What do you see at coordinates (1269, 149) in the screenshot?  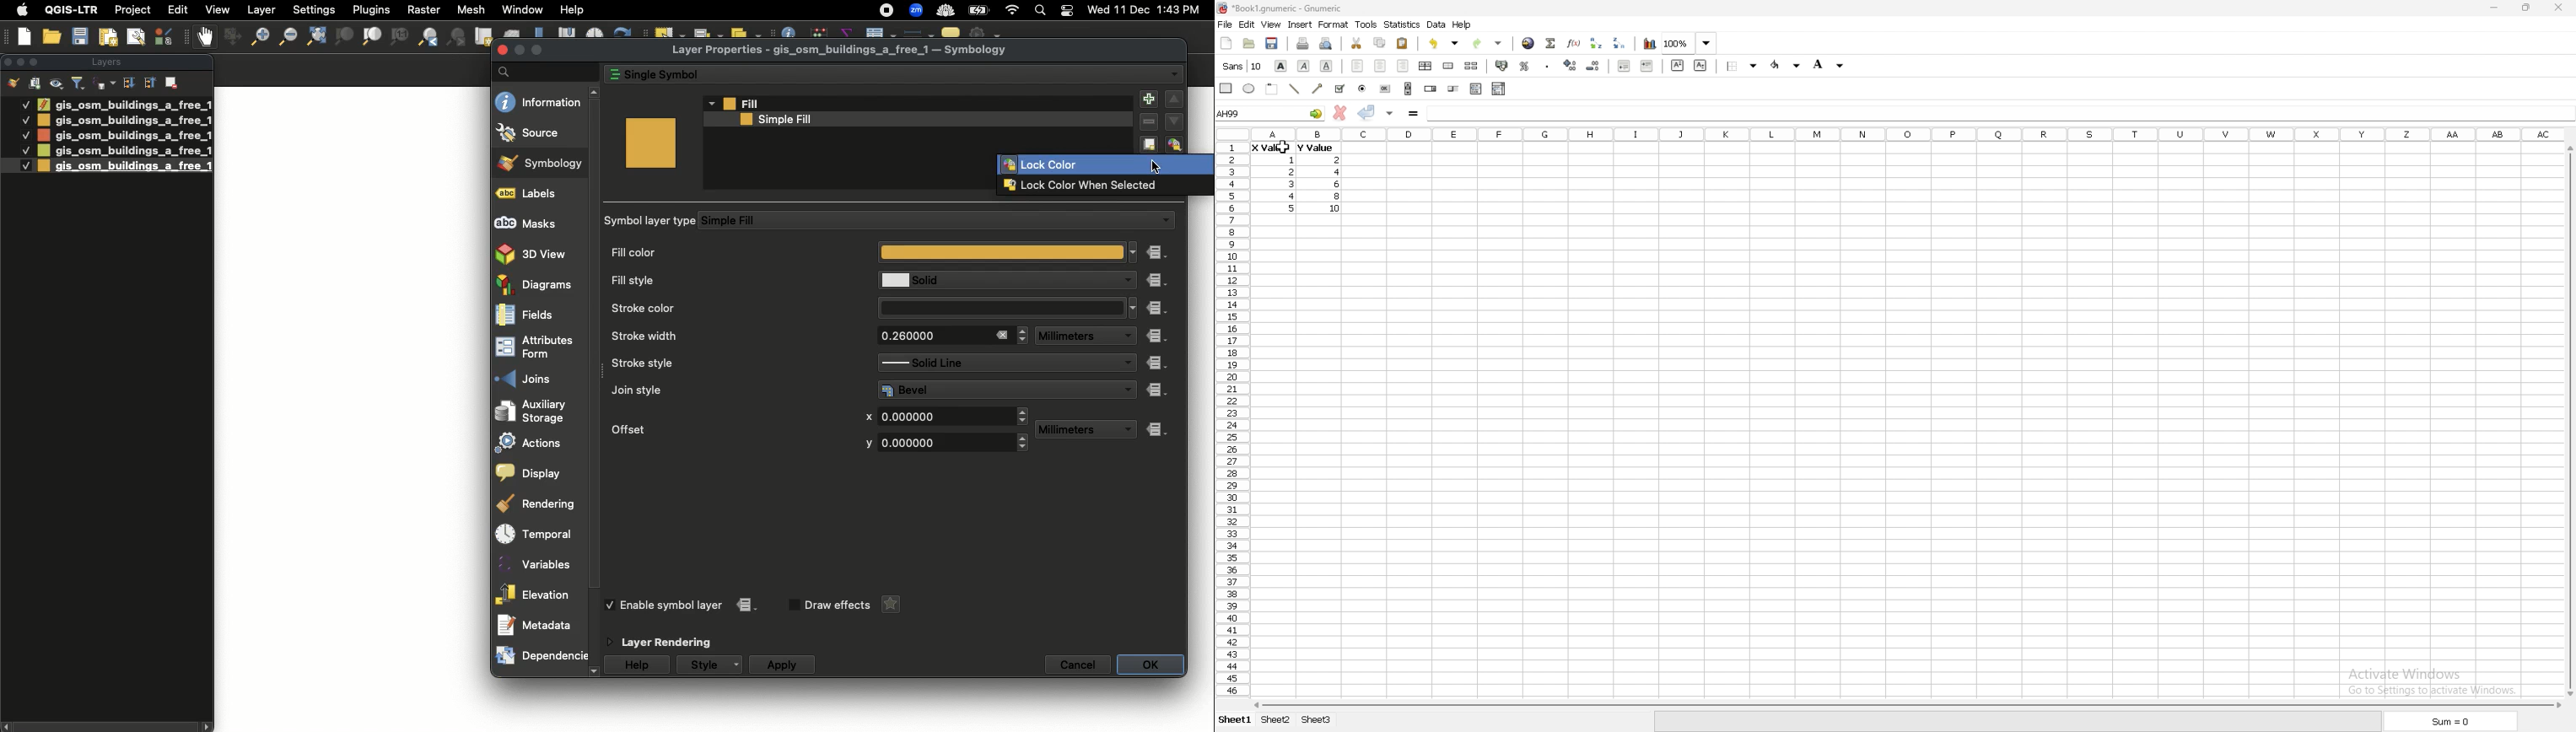 I see `value` at bounding box center [1269, 149].